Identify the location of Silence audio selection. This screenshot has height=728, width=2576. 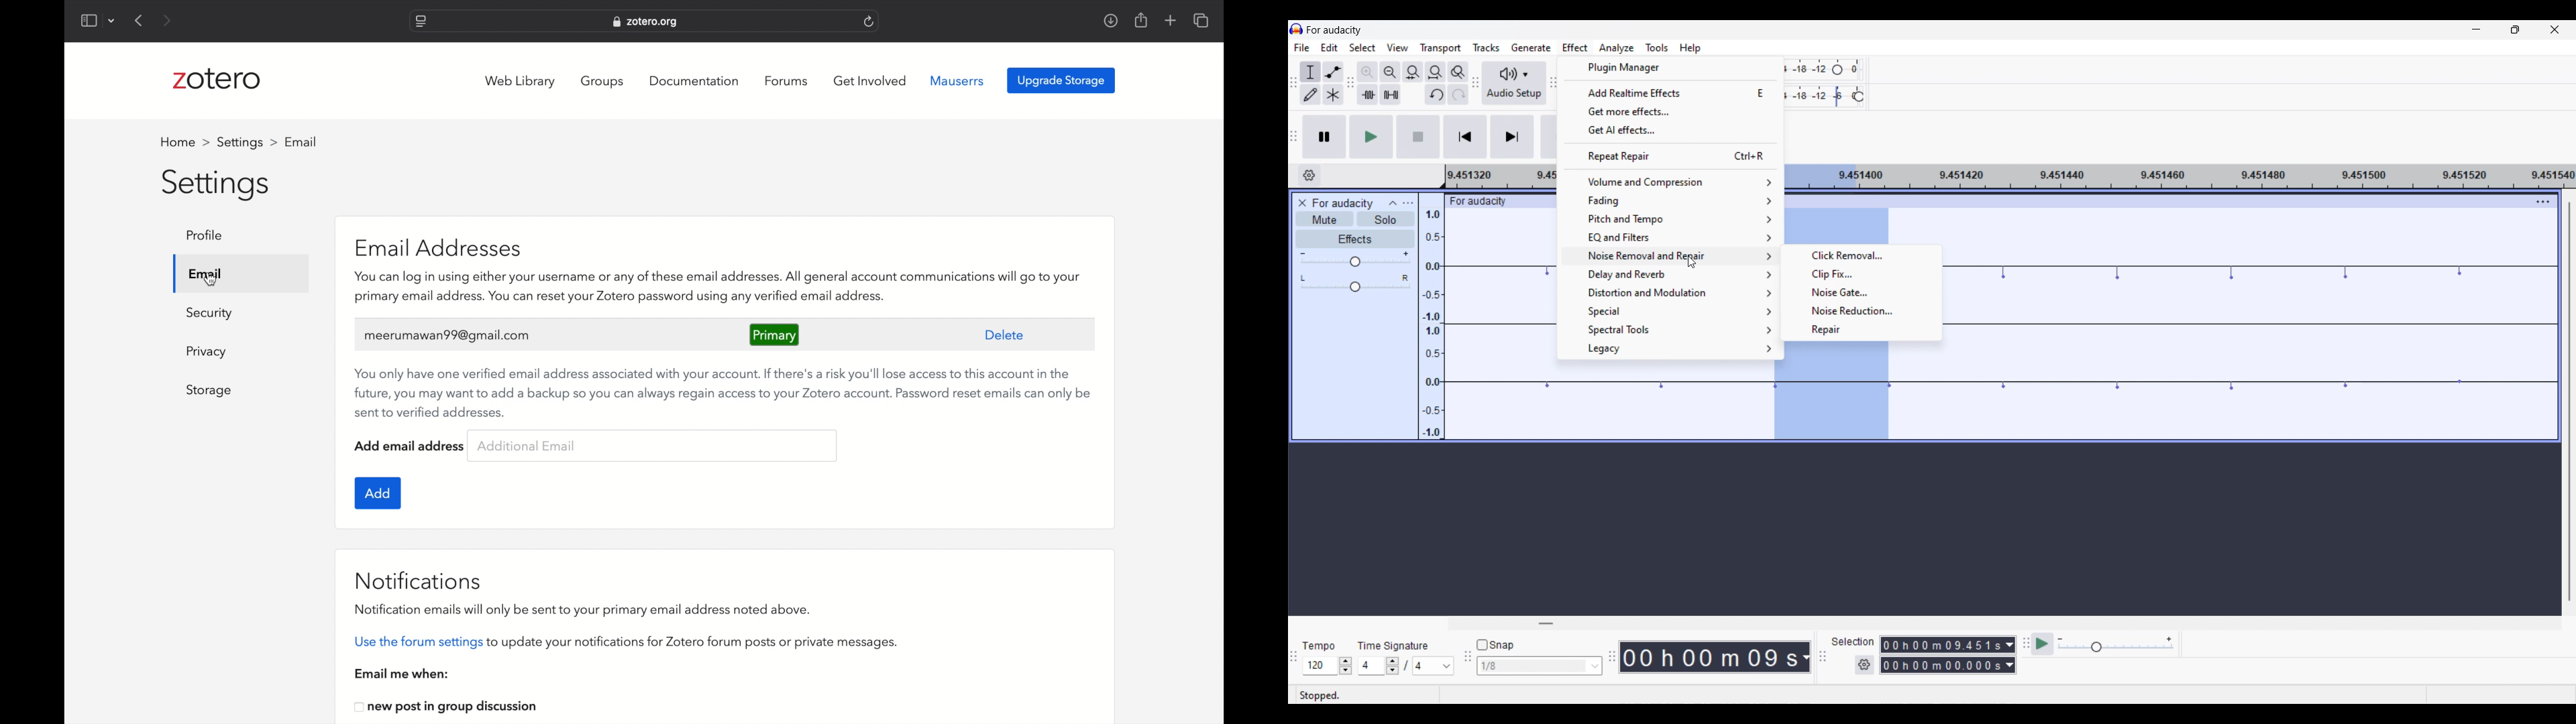
(1391, 95).